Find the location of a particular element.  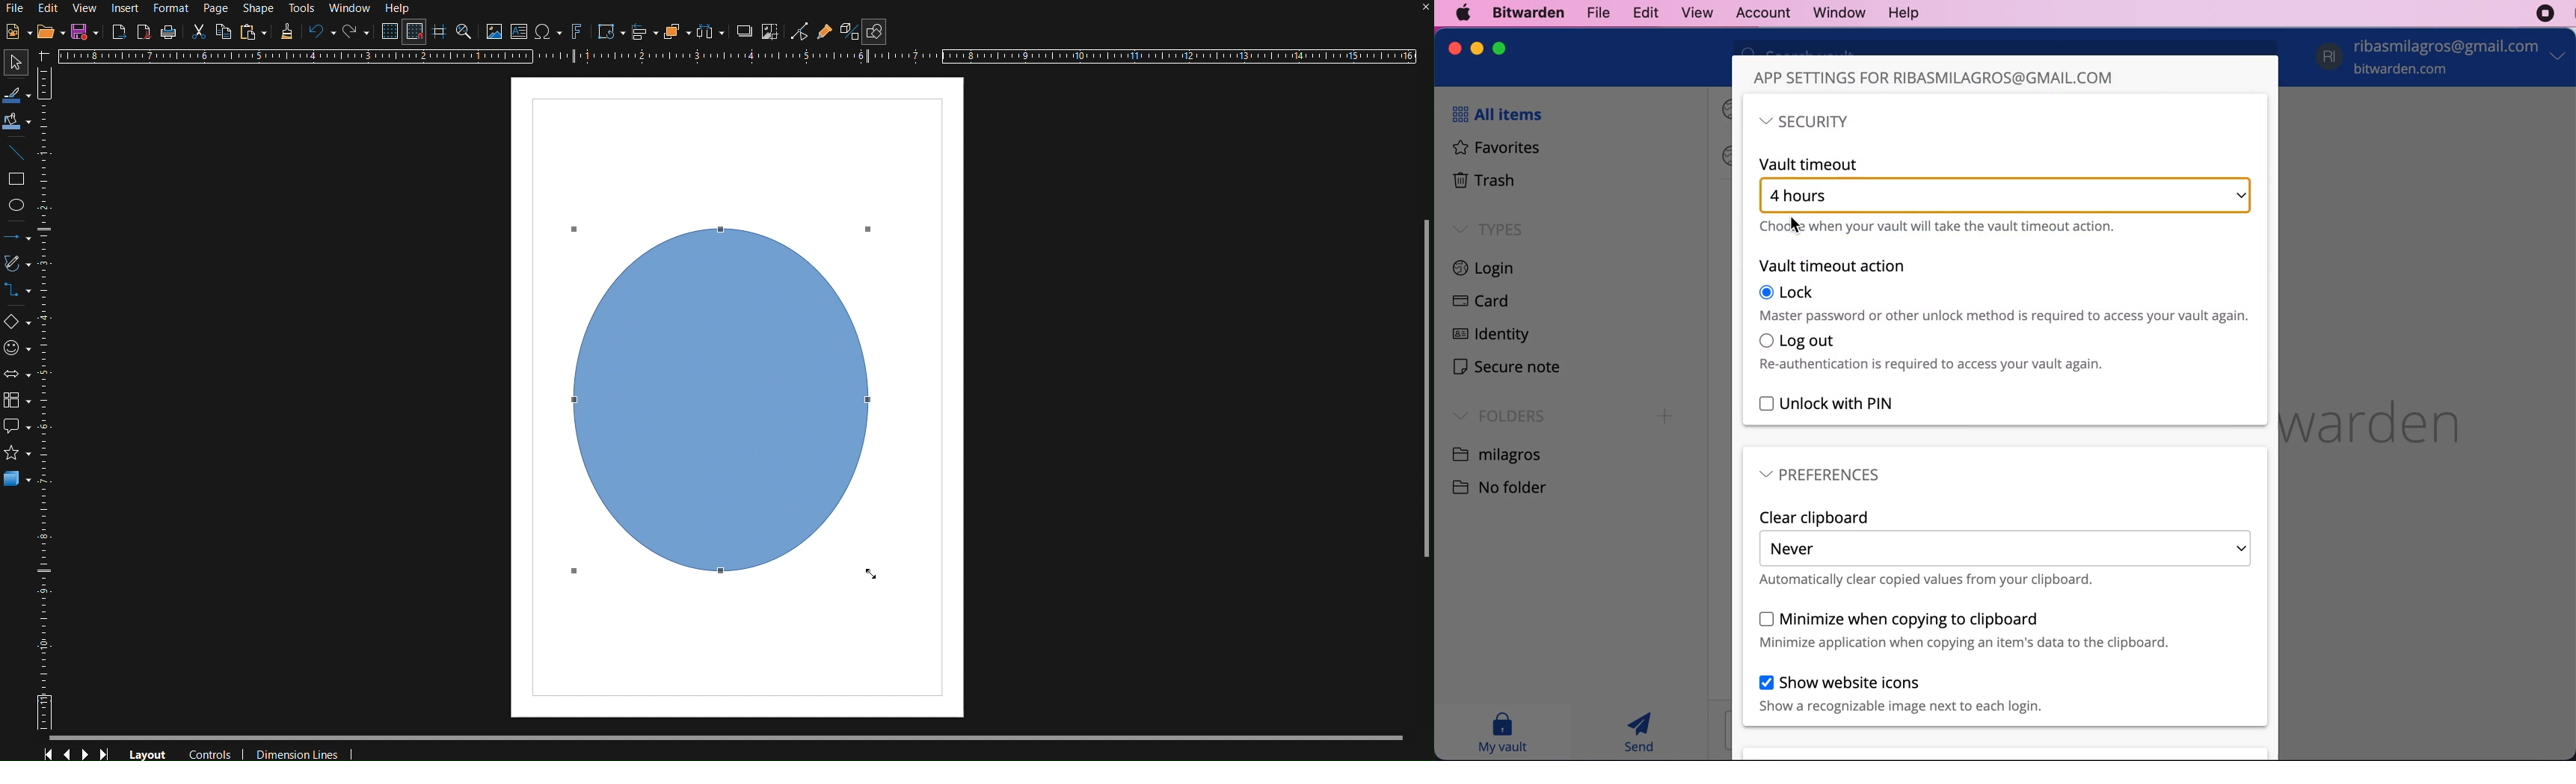

no folder is located at coordinates (1508, 486).